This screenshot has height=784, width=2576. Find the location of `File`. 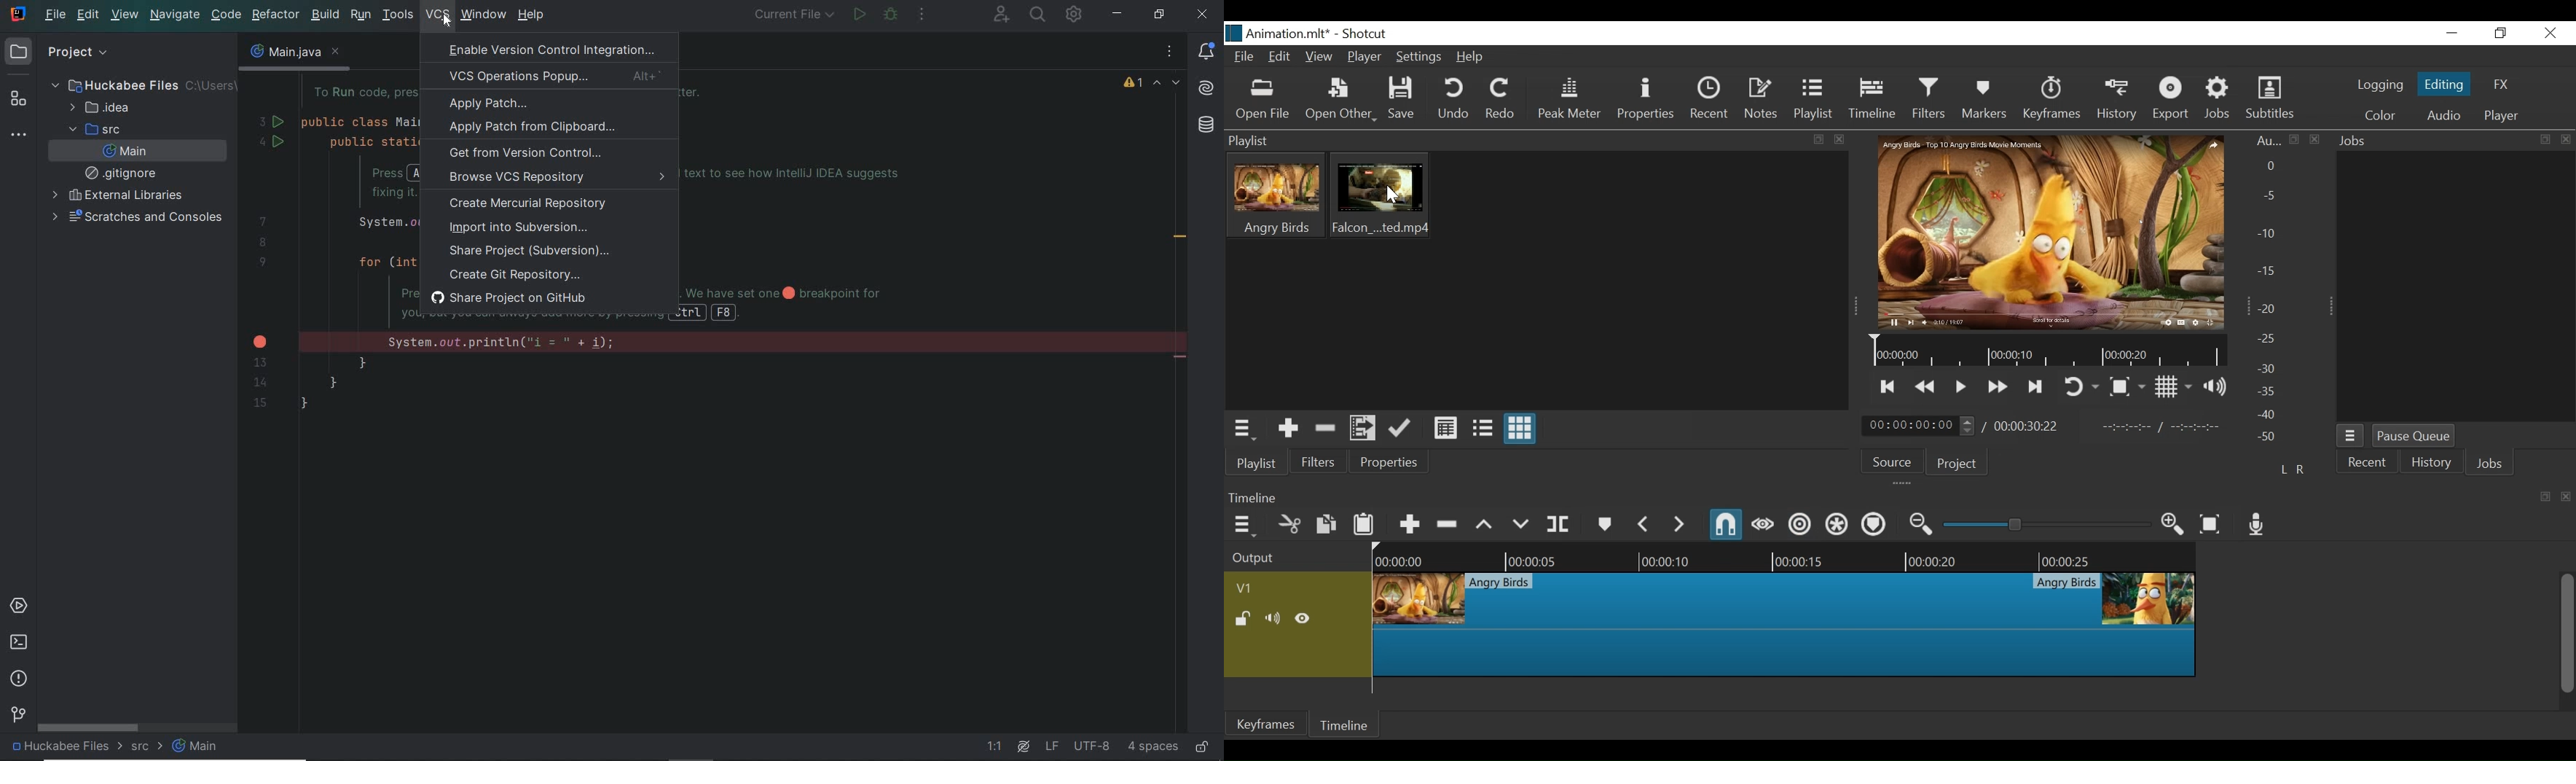

File is located at coordinates (1244, 56).